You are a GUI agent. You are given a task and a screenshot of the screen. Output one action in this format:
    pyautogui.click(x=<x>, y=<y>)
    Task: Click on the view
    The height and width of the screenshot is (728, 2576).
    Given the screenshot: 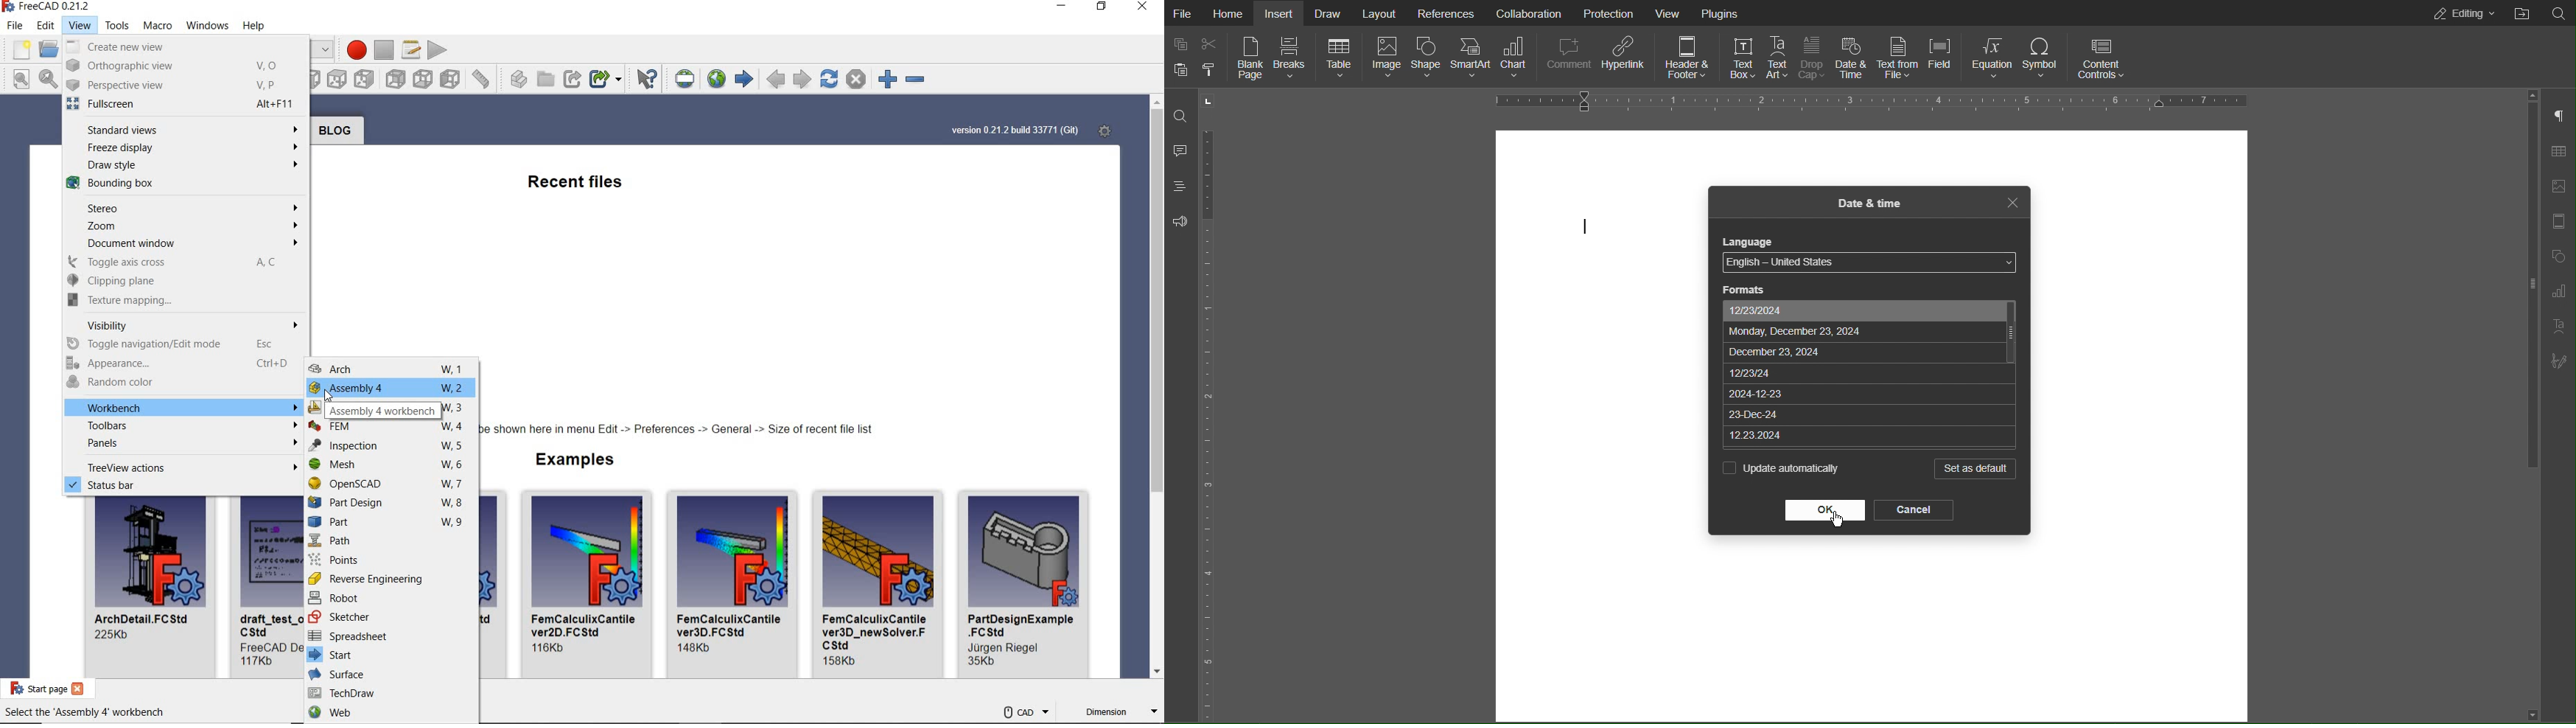 What is the action you would take?
    pyautogui.click(x=78, y=26)
    